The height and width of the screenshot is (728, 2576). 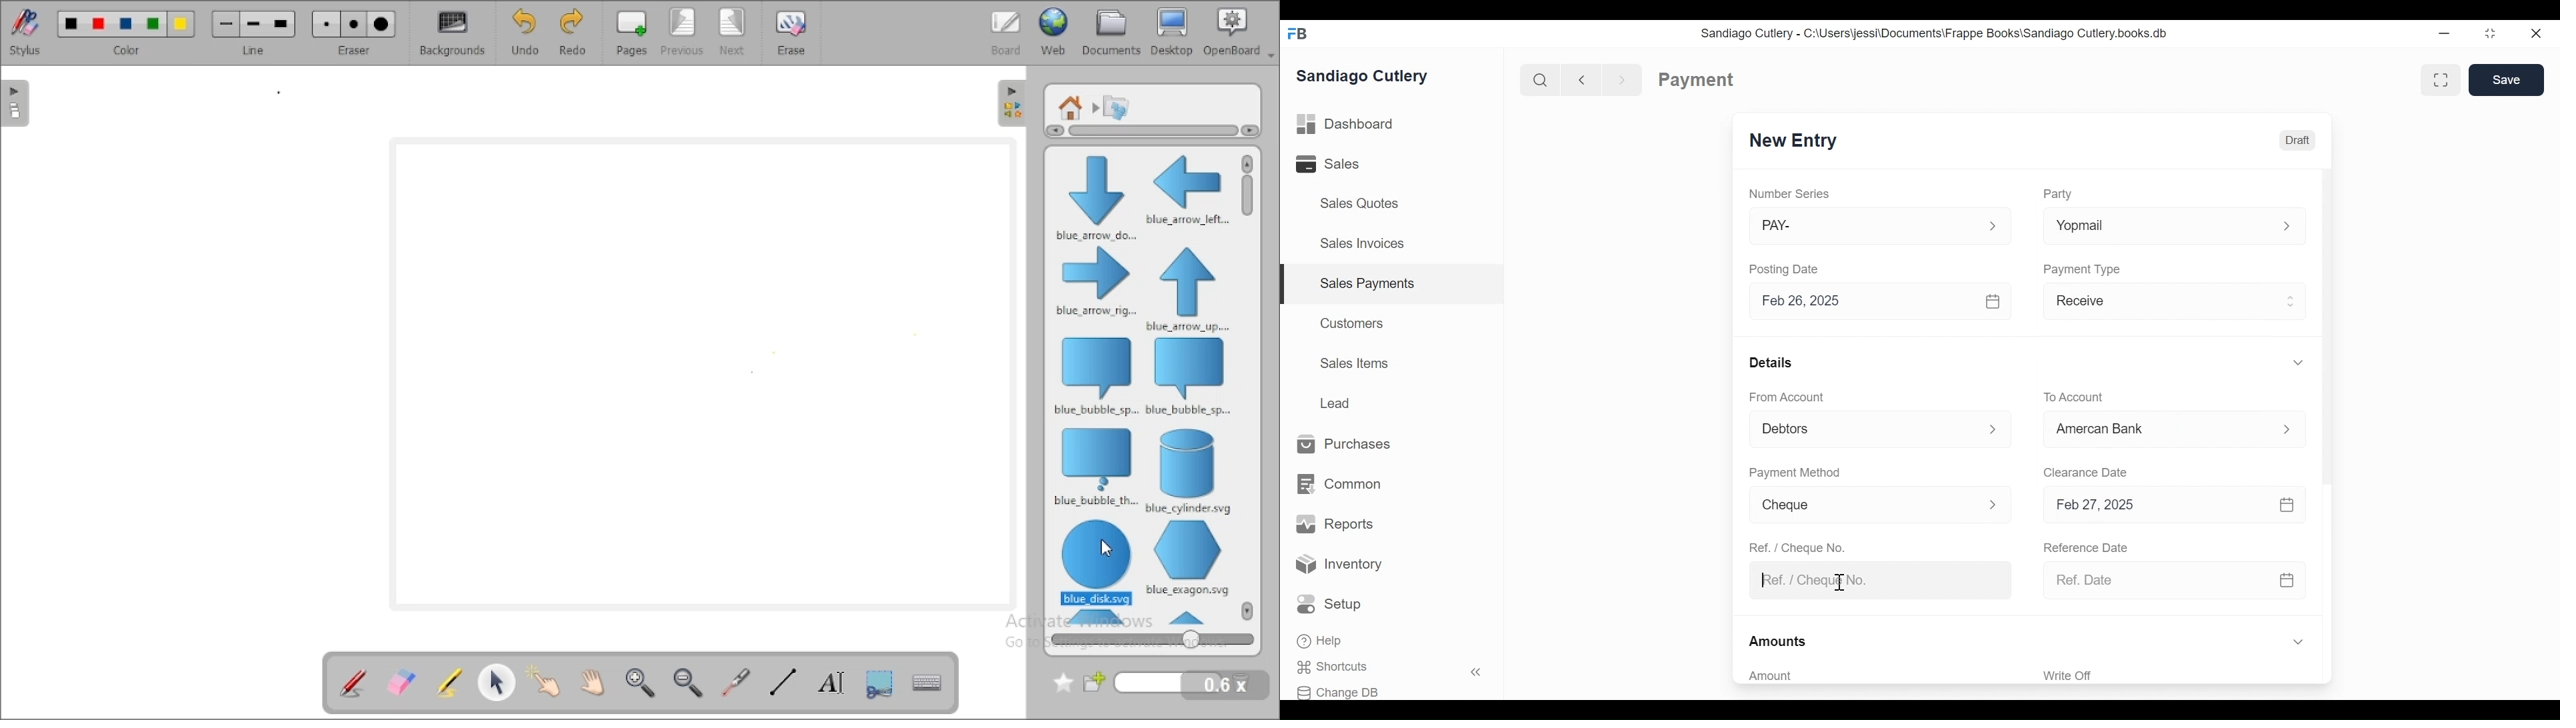 I want to click on Calendar, so click(x=2288, y=505).